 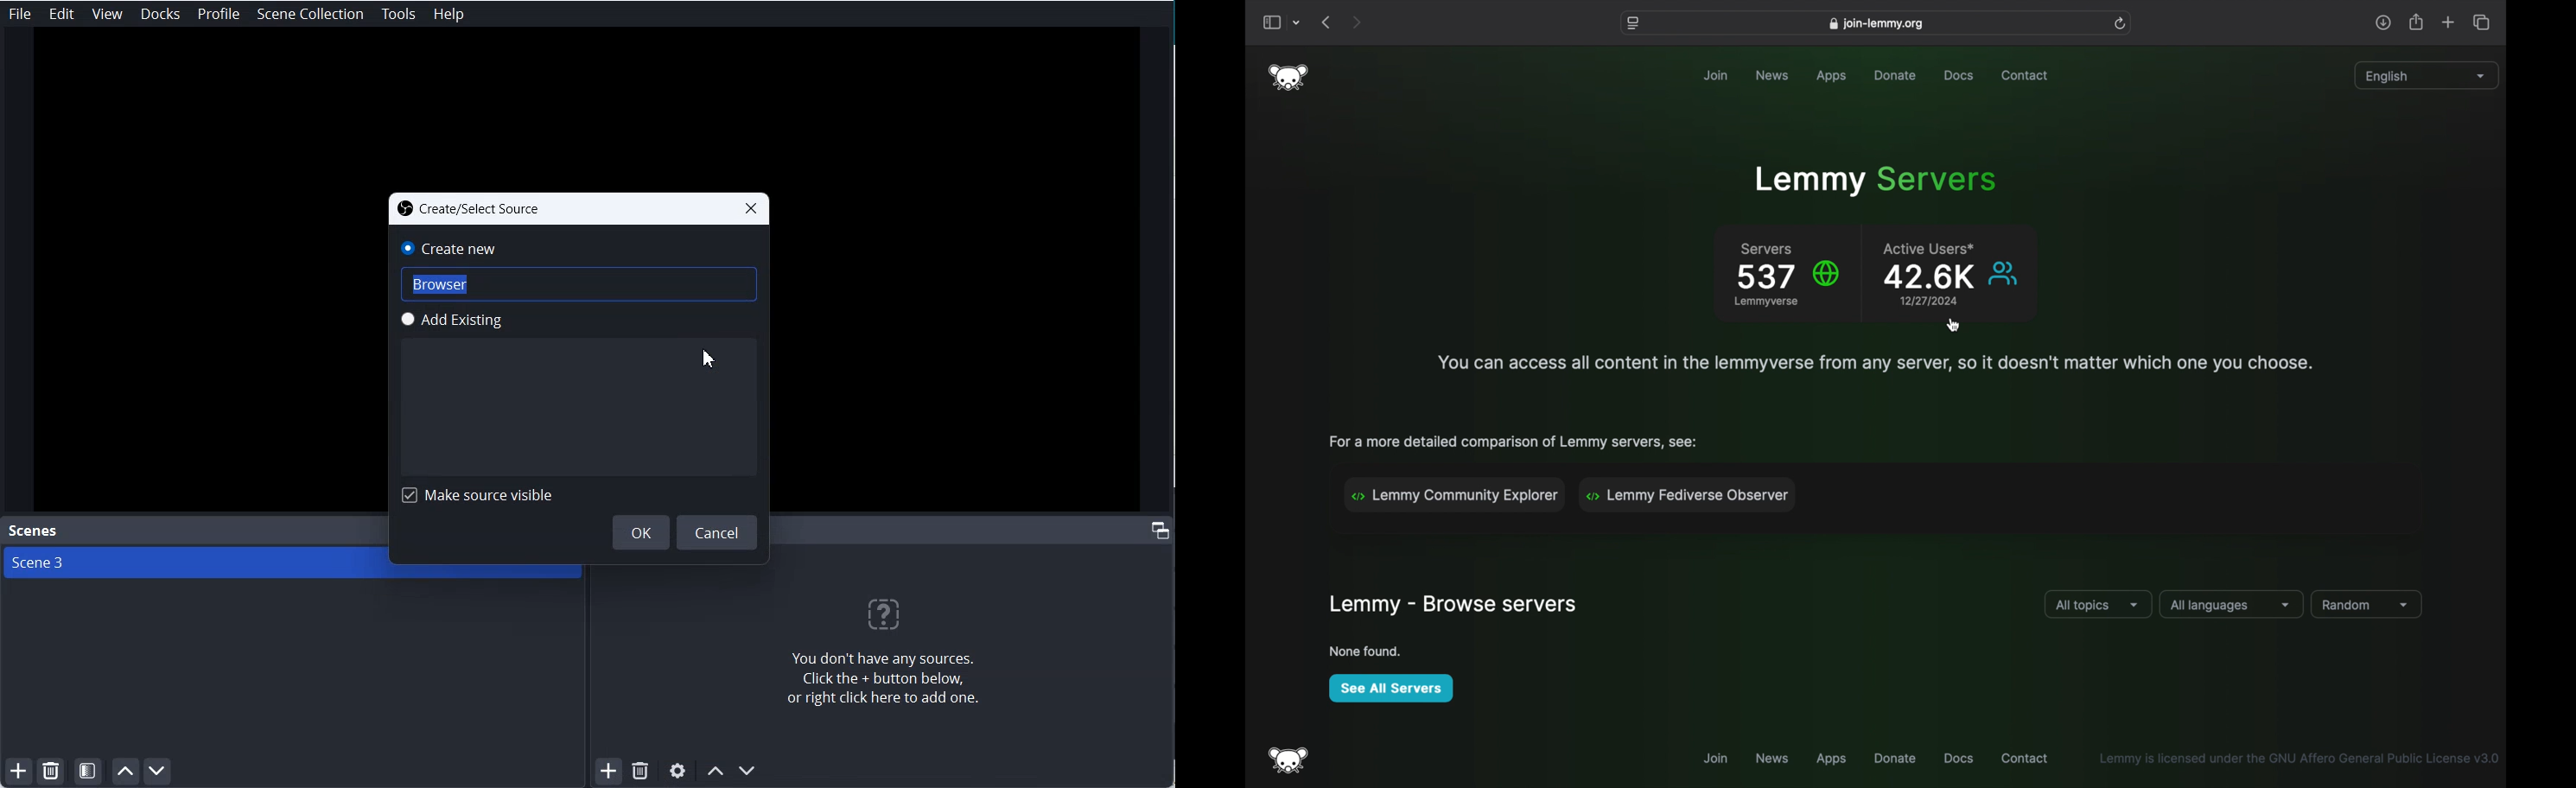 I want to click on (un)check Add Existing, so click(x=461, y=321).